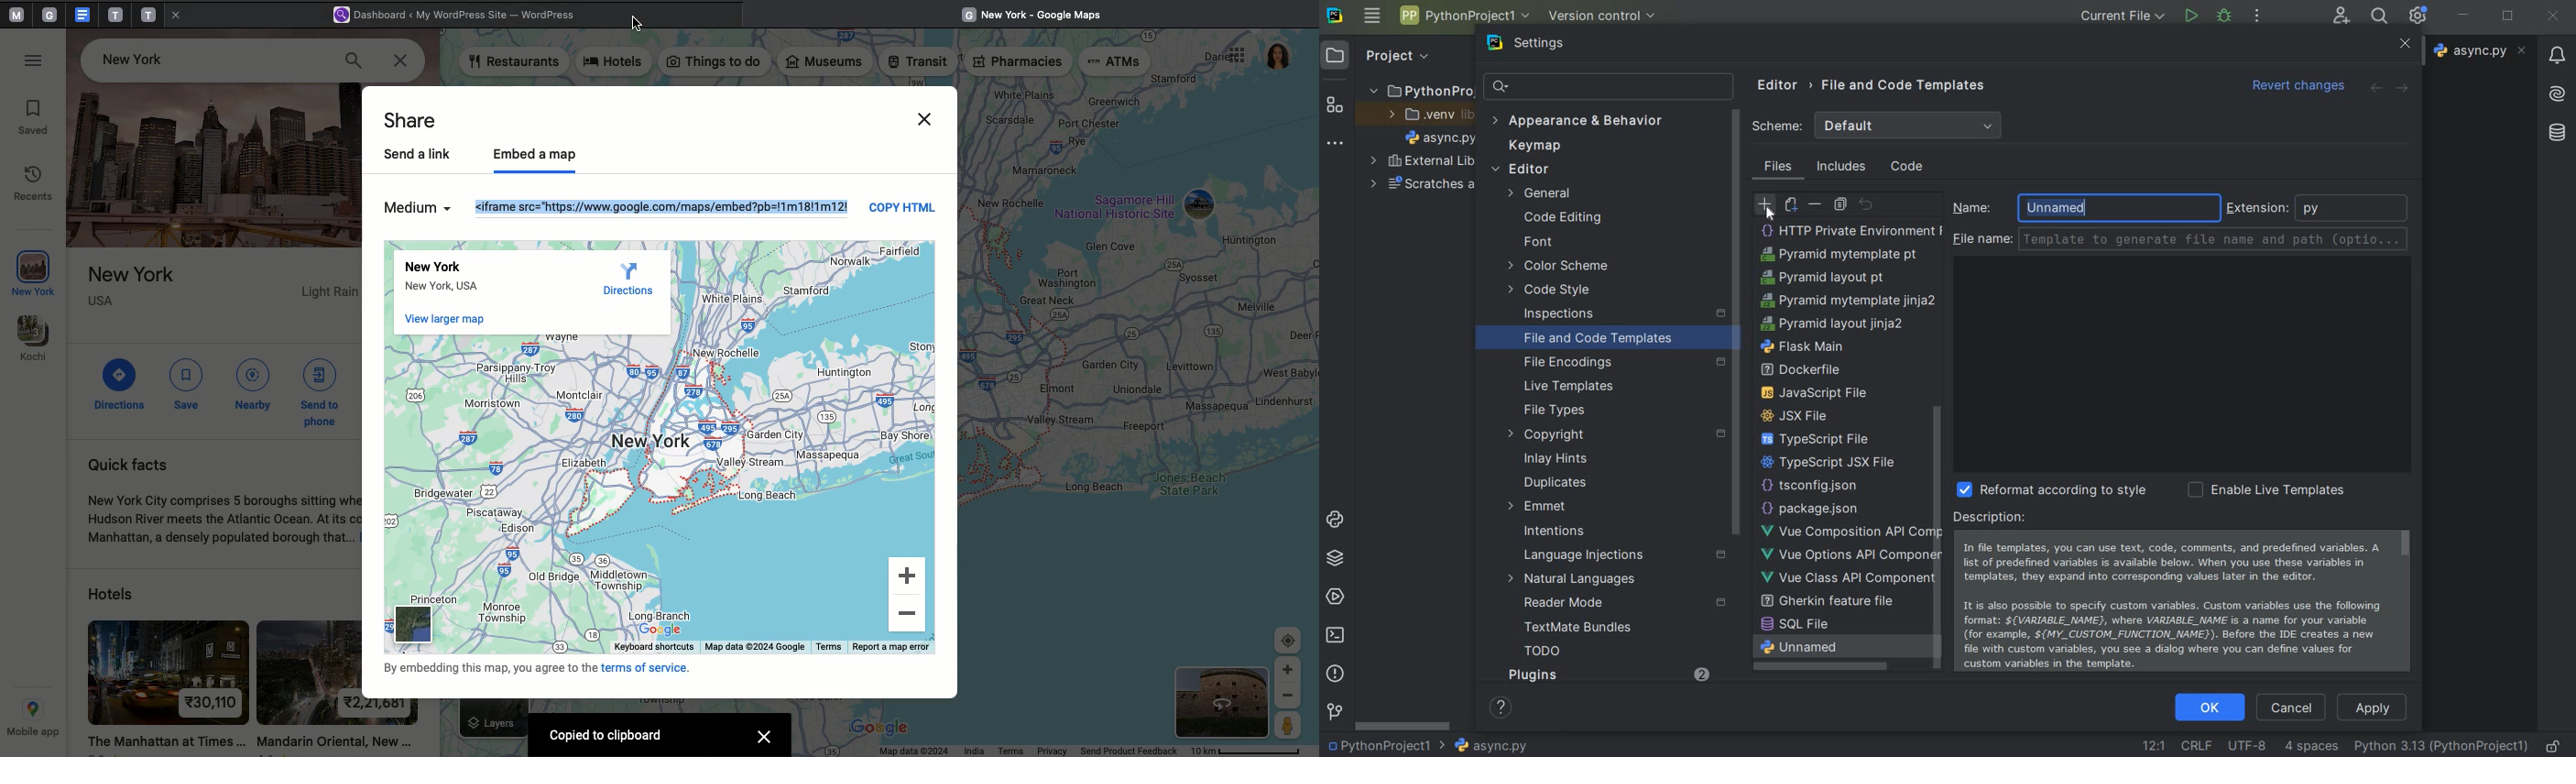 The height and width of the screenshot is (784, 2576). What do you see at coordinates (1909, 167) in the screenshot?
I see `code` at bounding box center [1909, 167].